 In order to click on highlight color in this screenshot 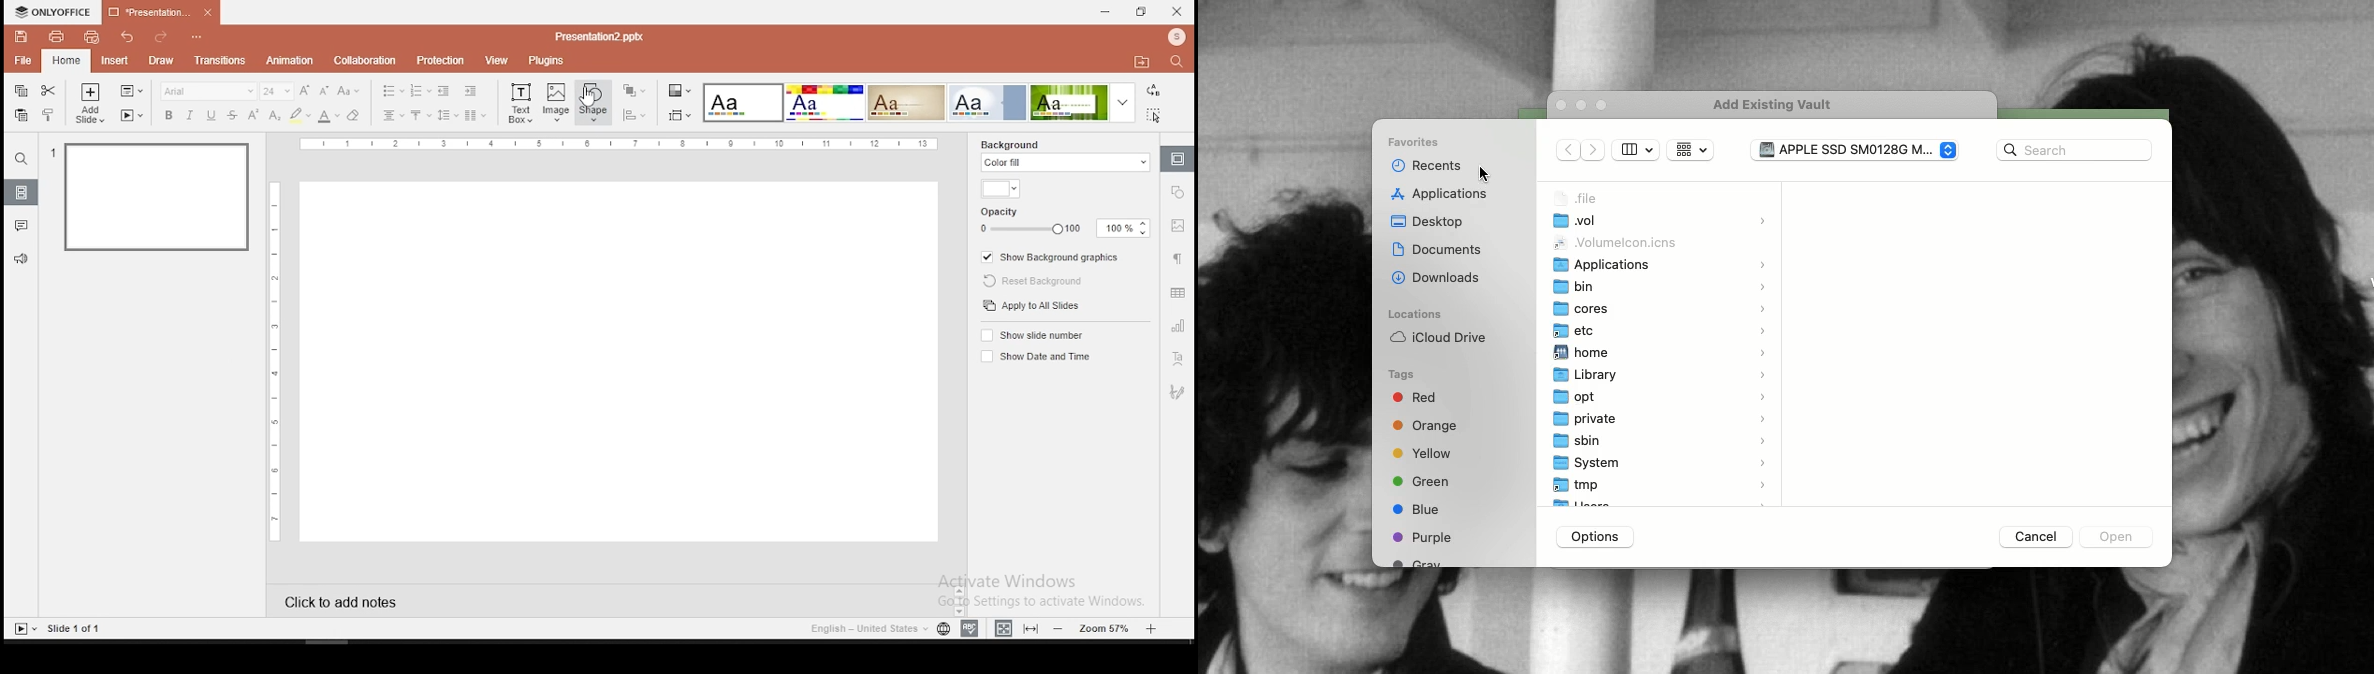, I will do `click(300, 116)`.